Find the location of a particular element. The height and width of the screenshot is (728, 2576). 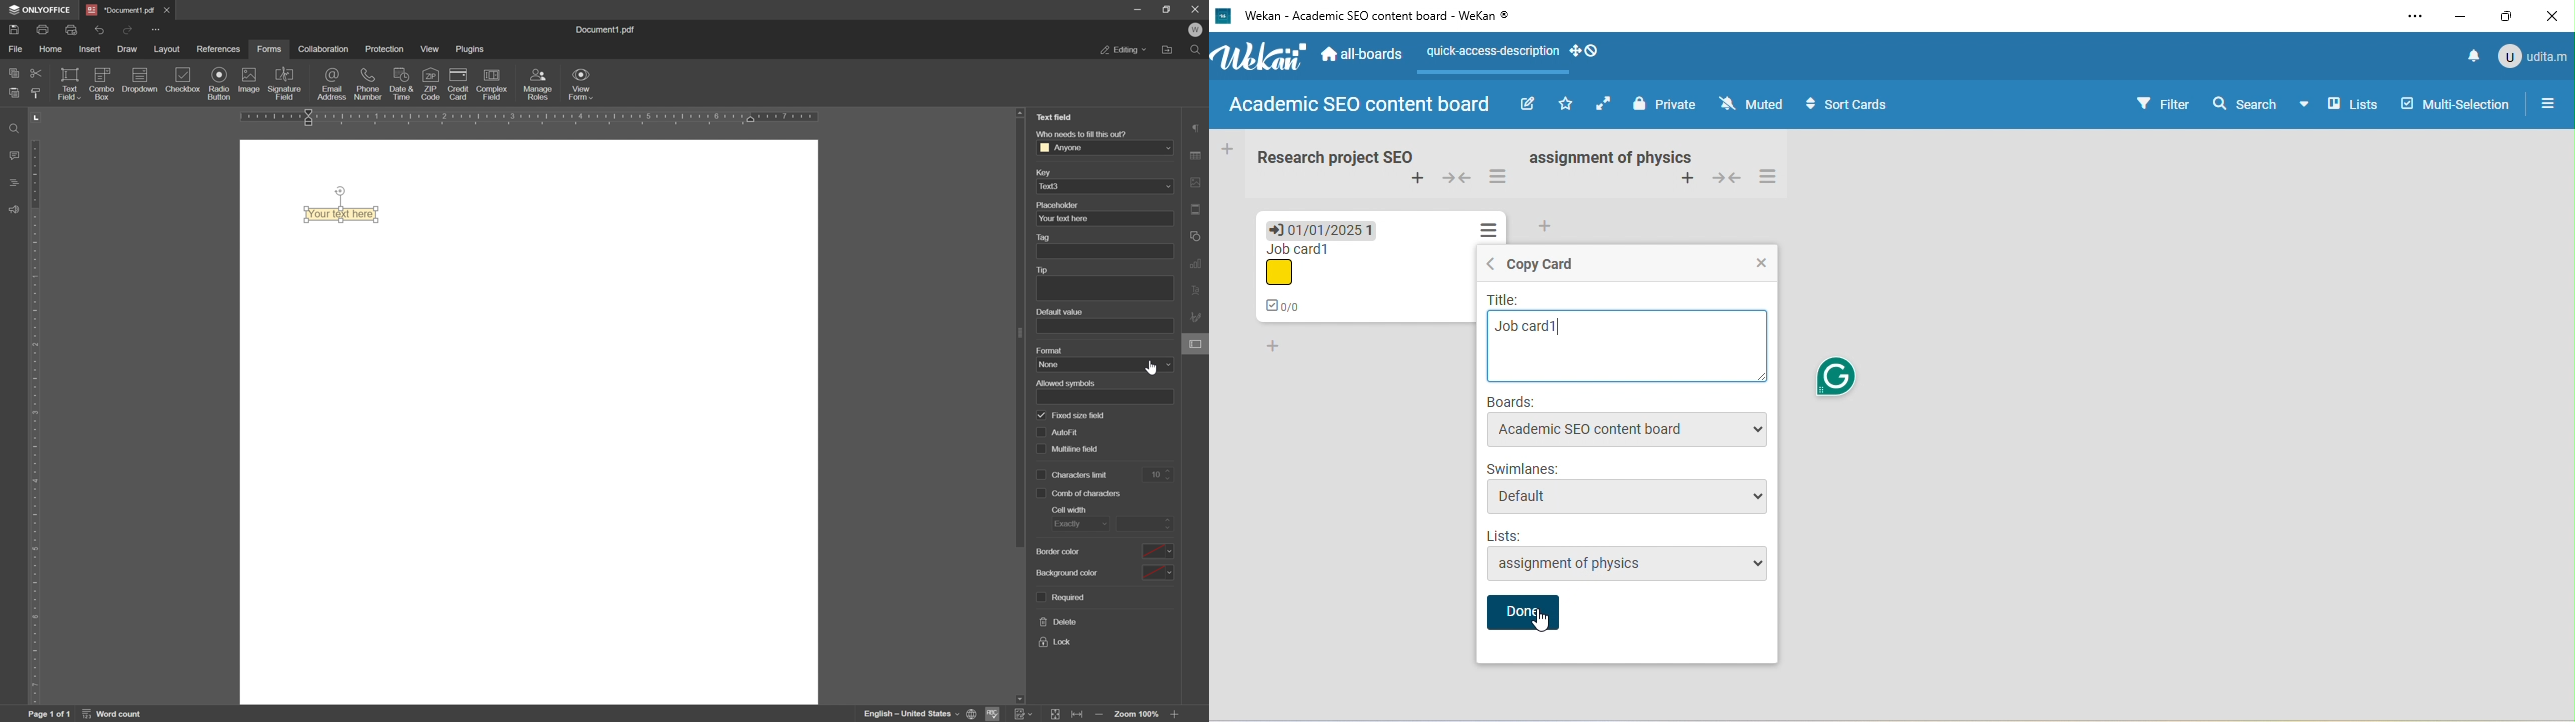

text field is located at coordinates (69, 83).